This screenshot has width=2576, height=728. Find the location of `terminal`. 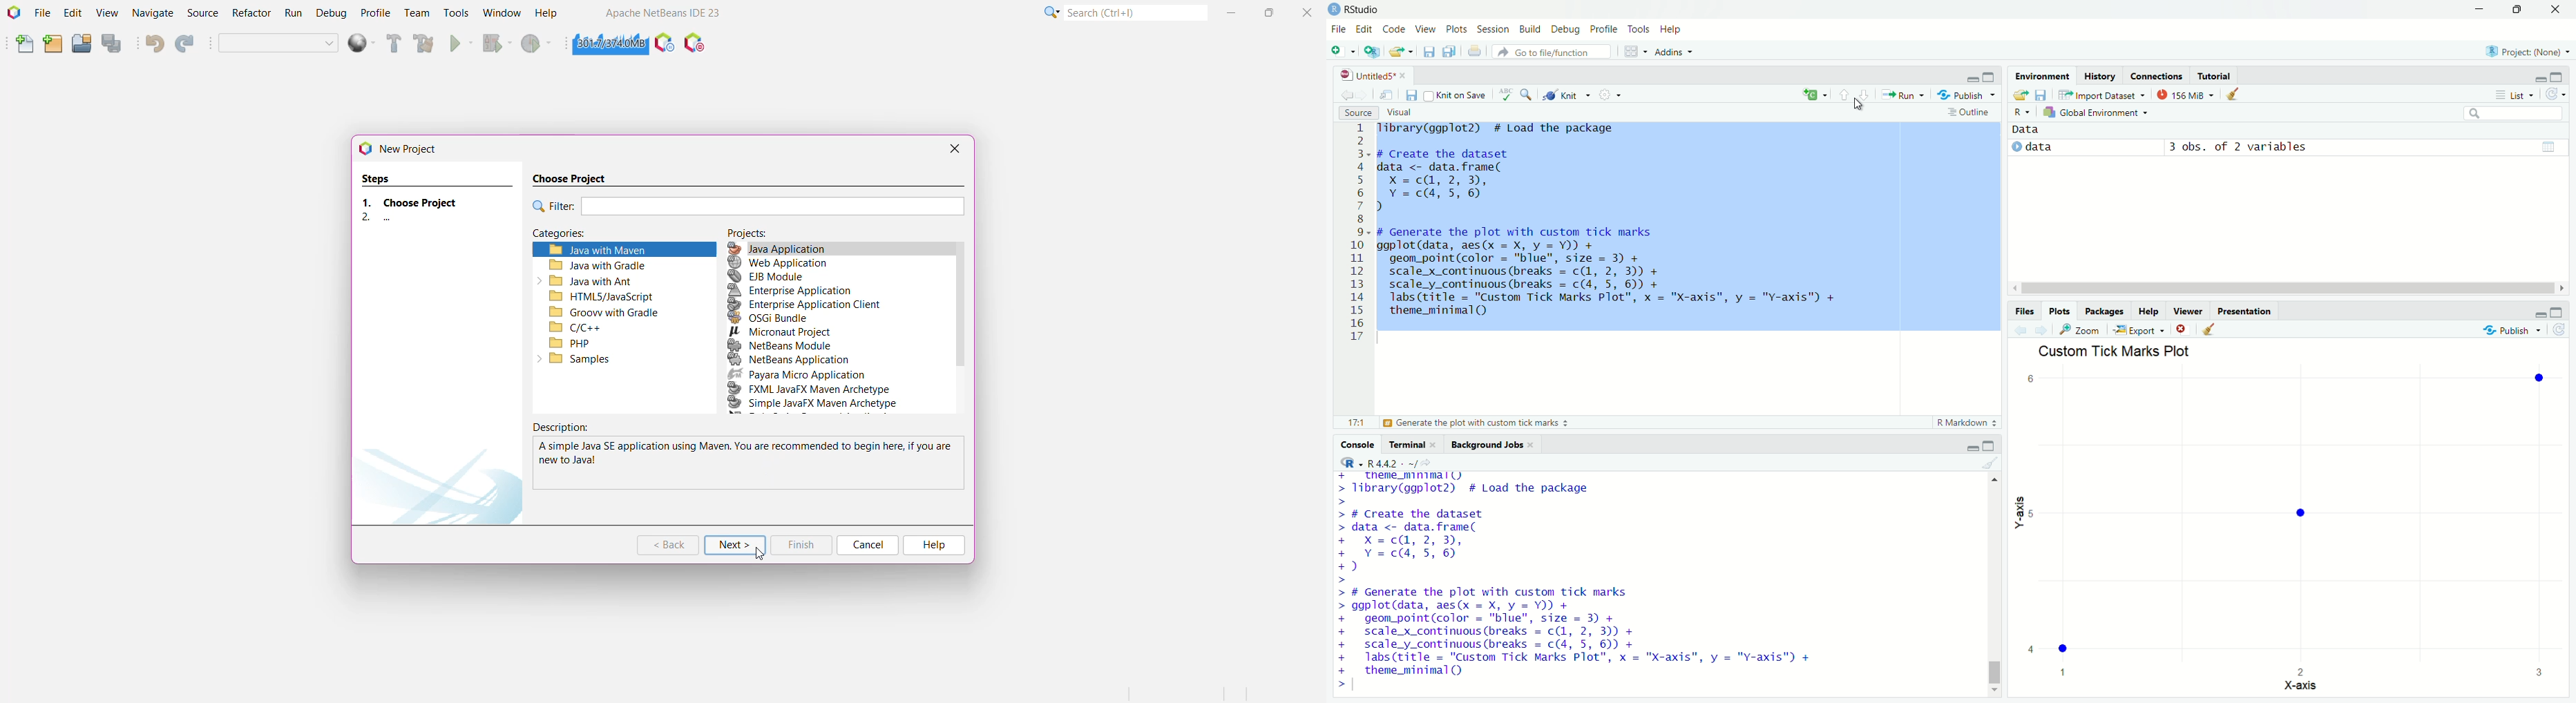

terminal is located at coordinates (1406, 445).